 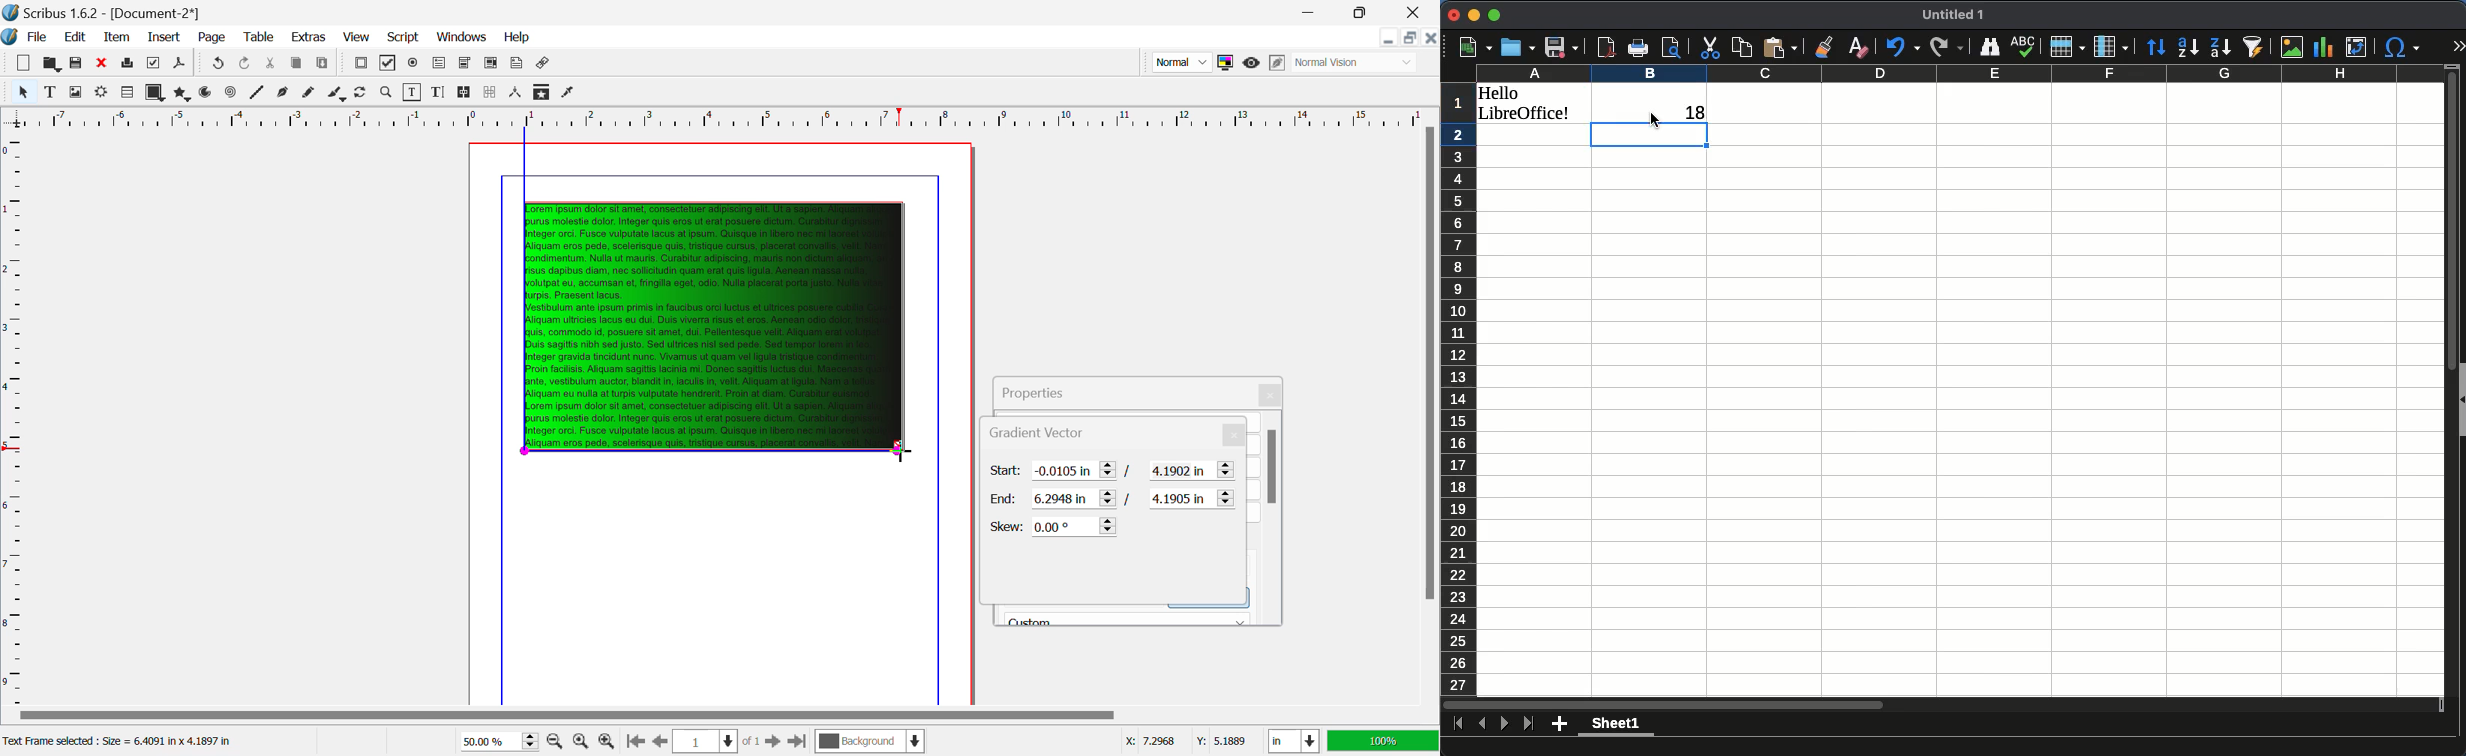 What do you see at coordinates (1605, 47) in the screenshot?
I see `pdf` at bounding box center [1605, 47].